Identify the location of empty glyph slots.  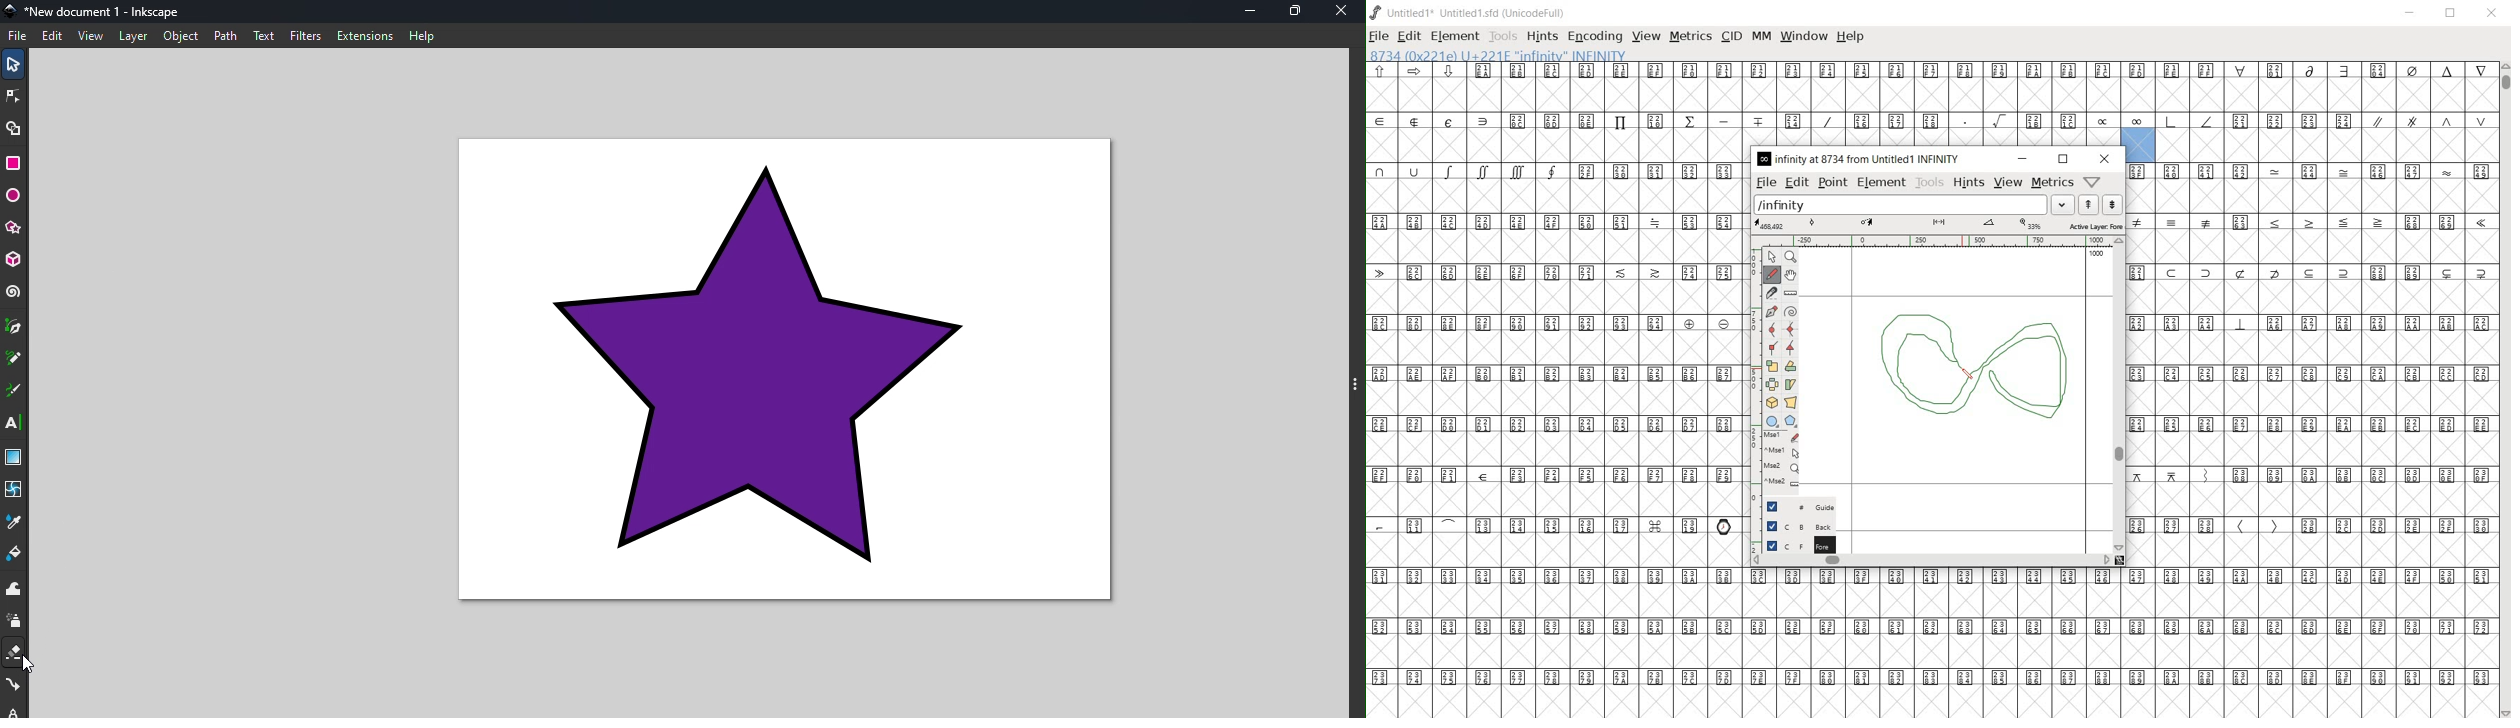
(1932, 601).